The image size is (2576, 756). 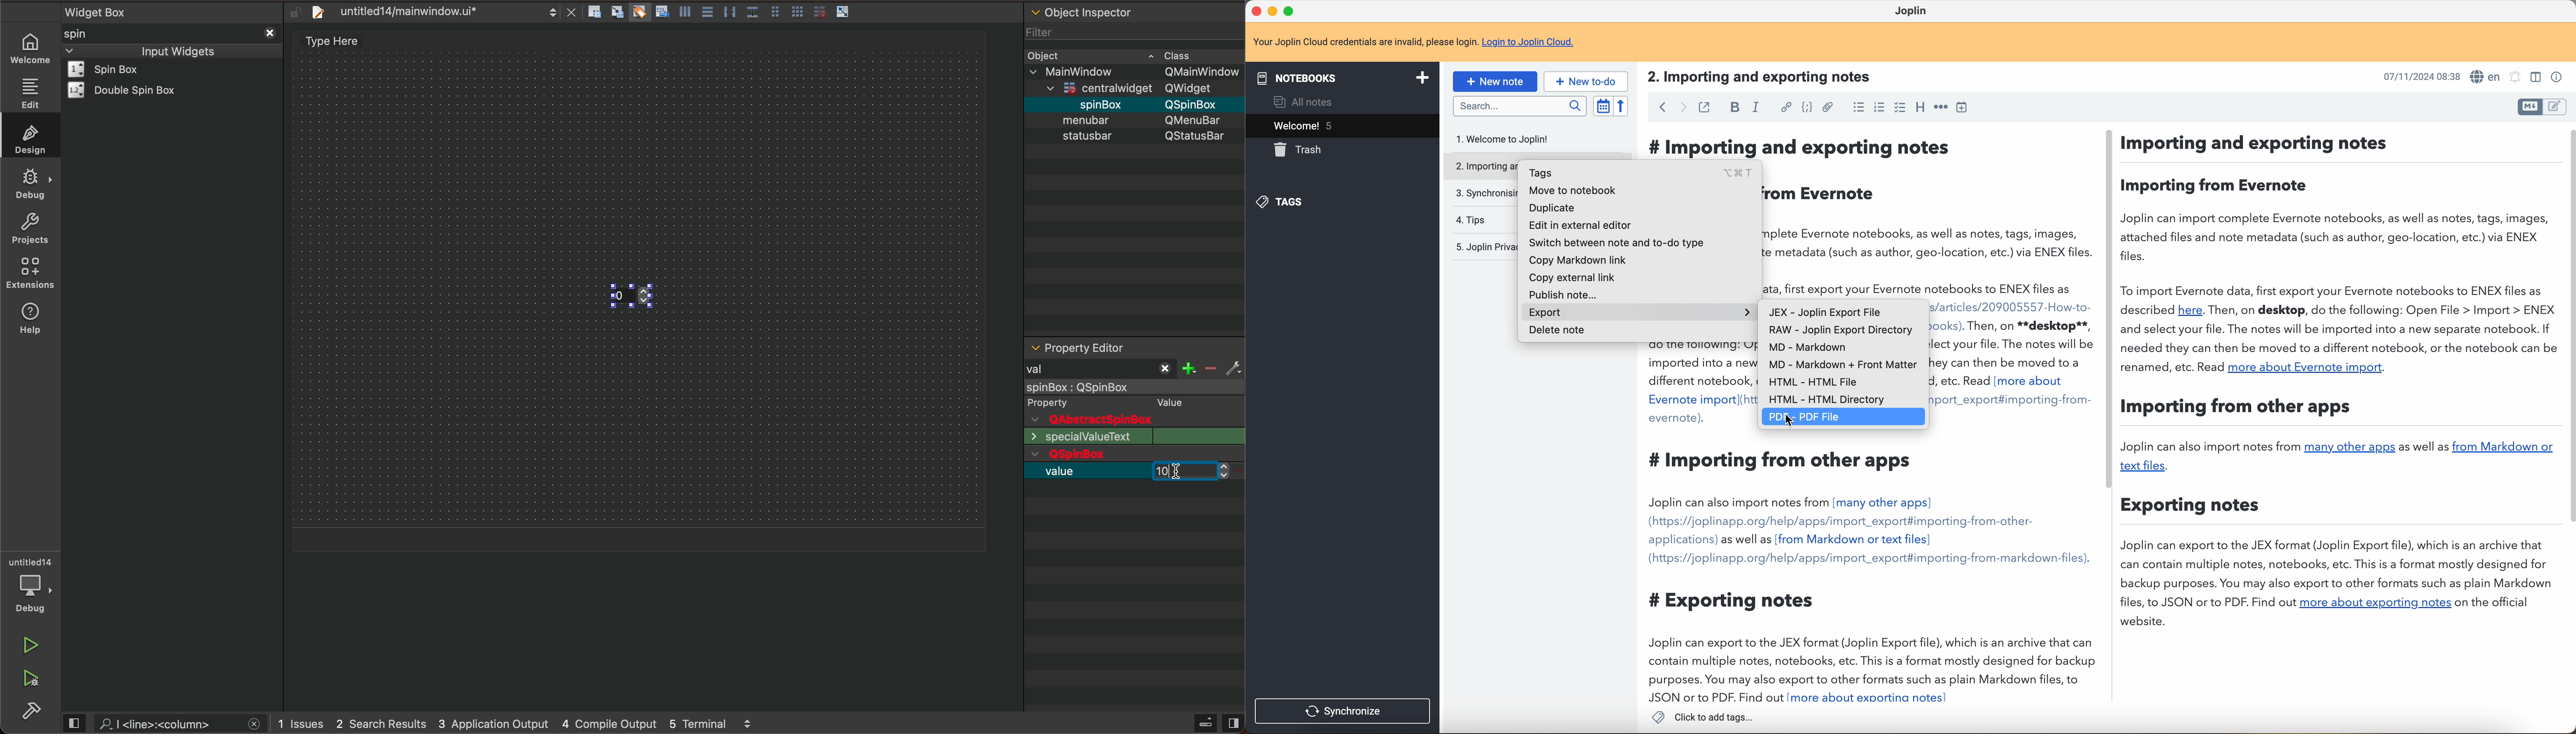 I want to click on tags, so click(x=1283, y=202).